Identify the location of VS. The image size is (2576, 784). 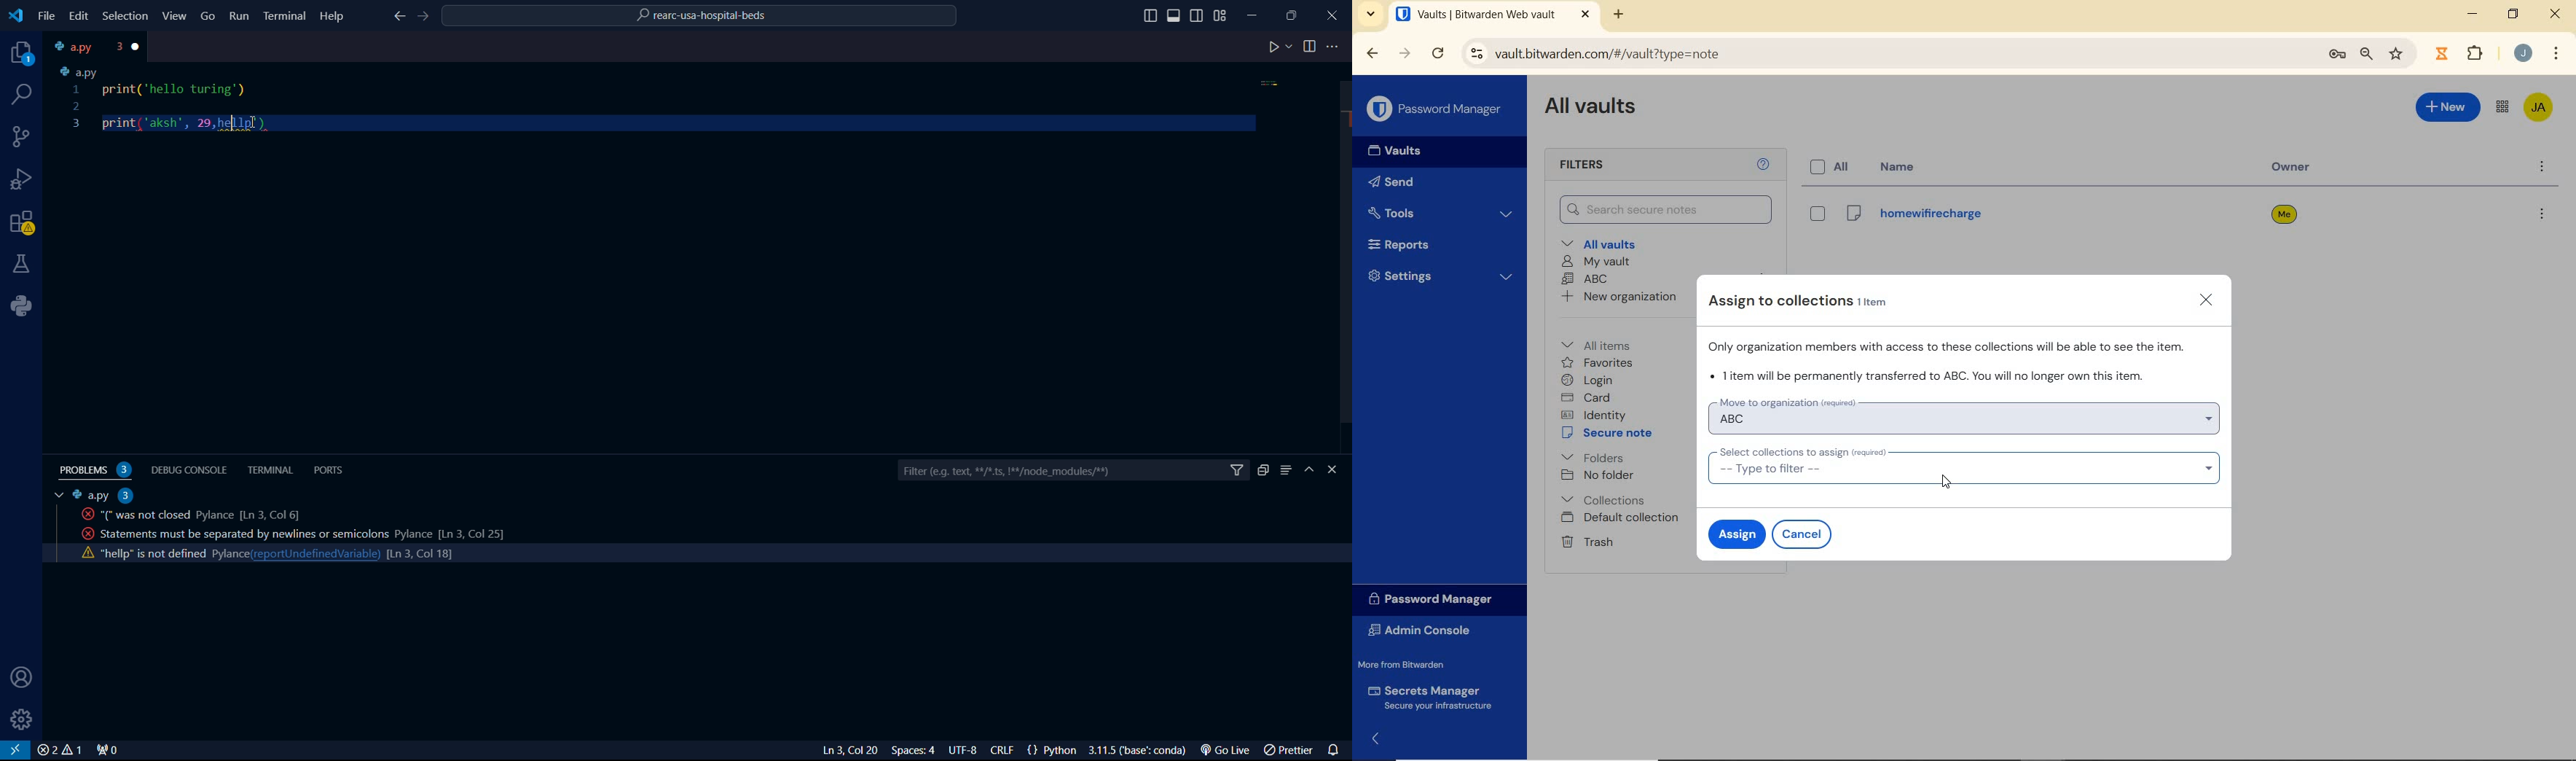
(15, 750).